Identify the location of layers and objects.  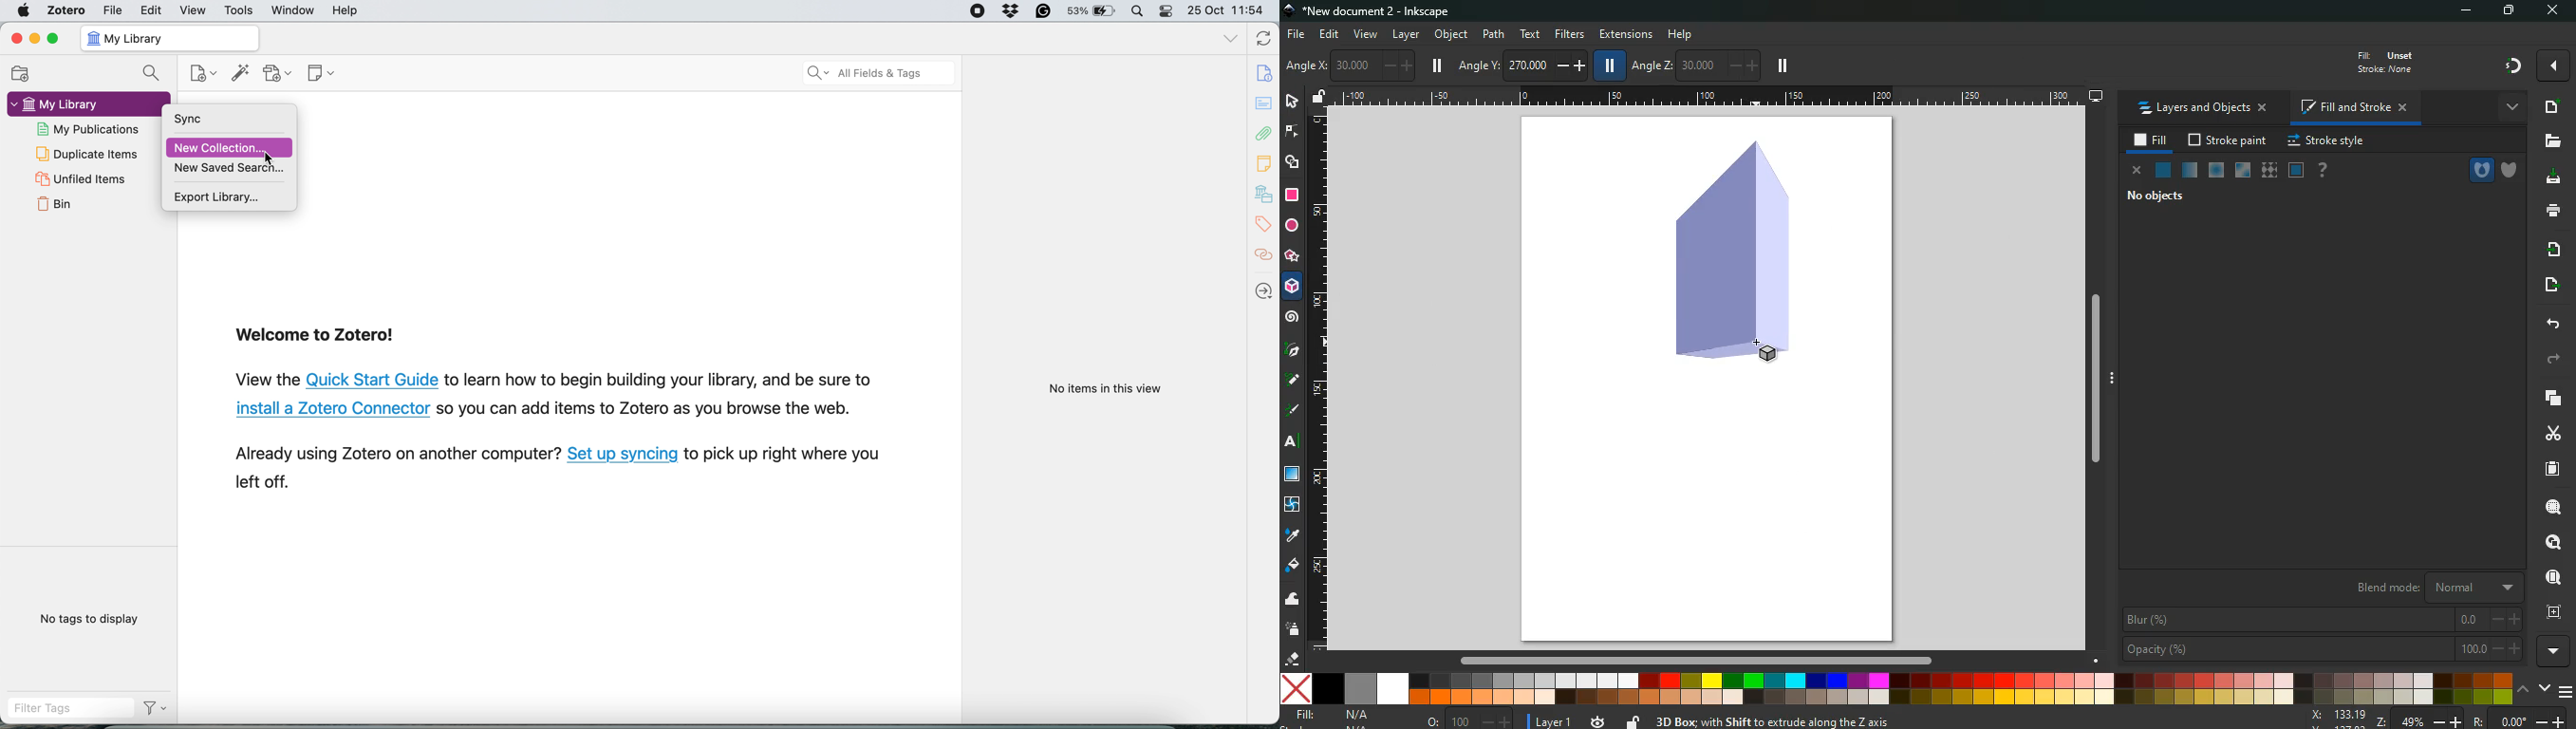
(2202, 109).